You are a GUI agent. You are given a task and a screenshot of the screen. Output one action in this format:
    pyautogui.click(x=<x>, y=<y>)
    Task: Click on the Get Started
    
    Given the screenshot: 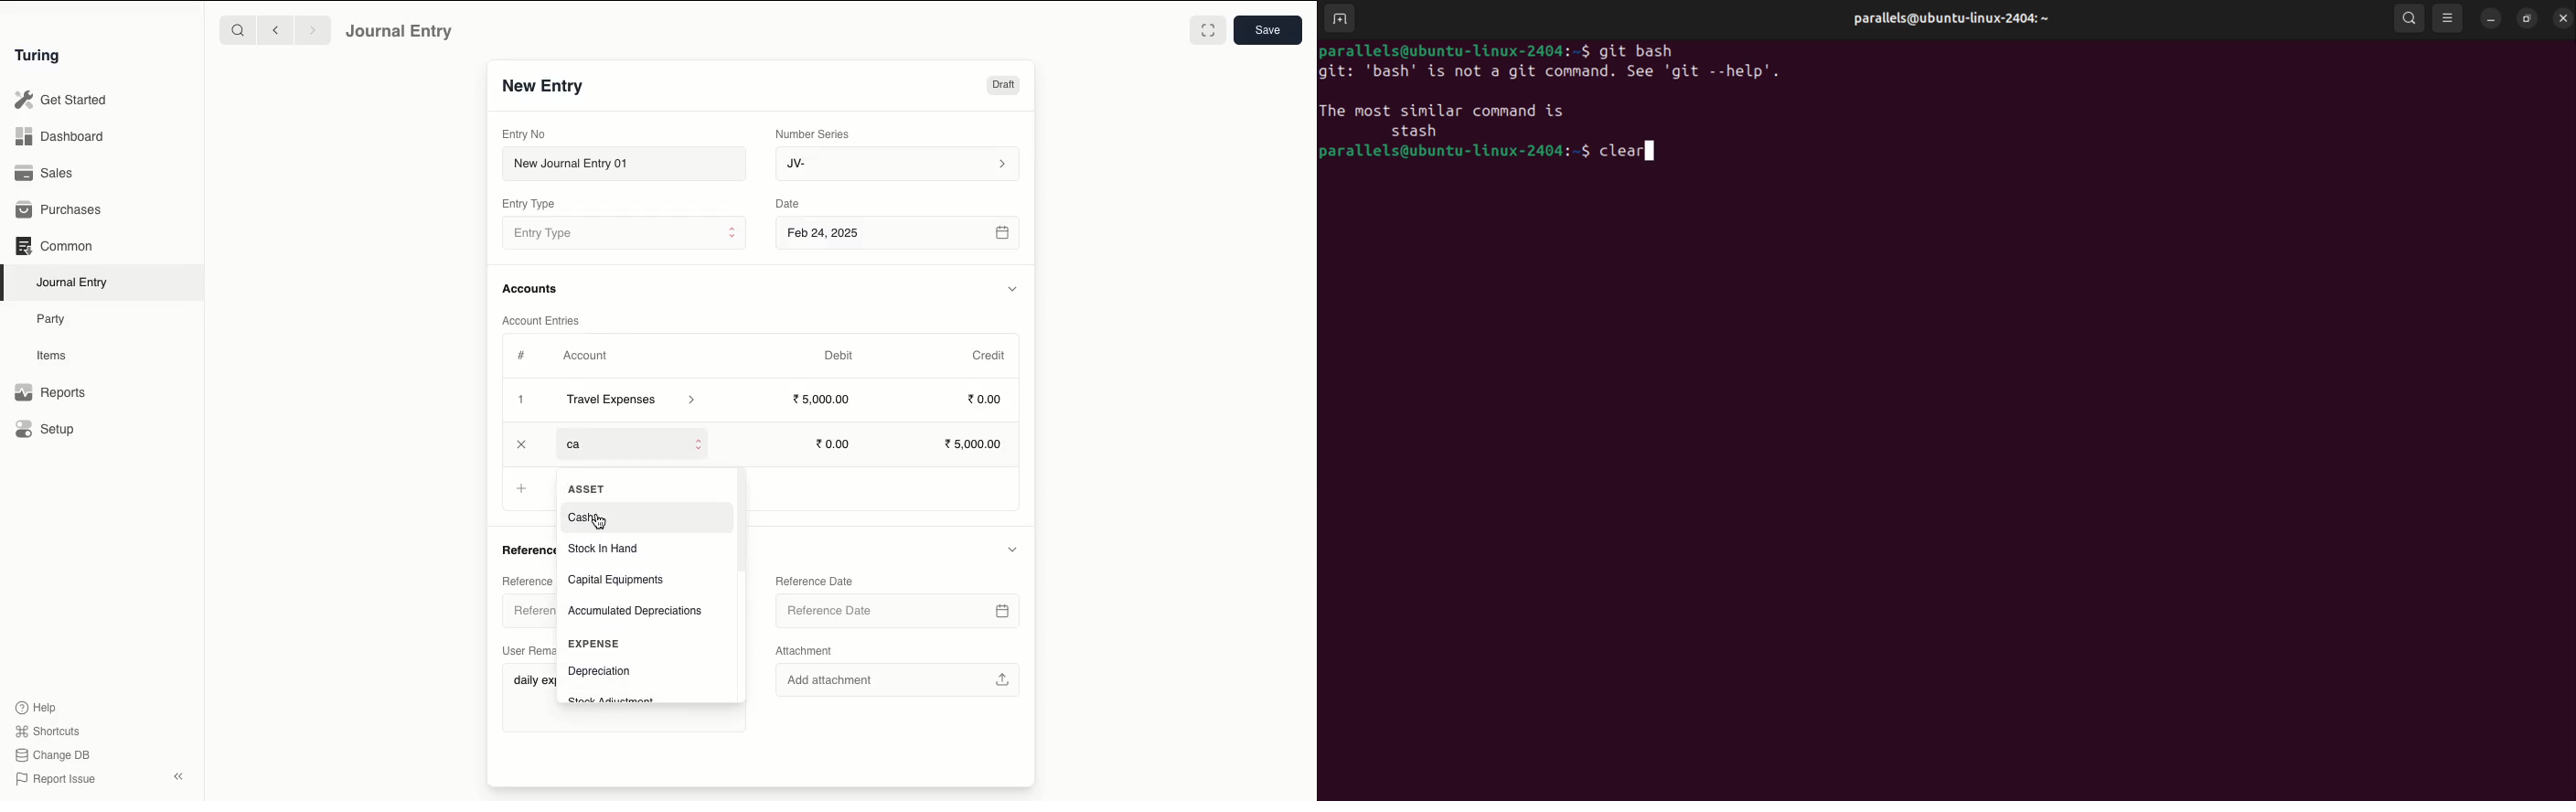 What is the action you would take?
    pyautogui.click(x=62, y=101)
    